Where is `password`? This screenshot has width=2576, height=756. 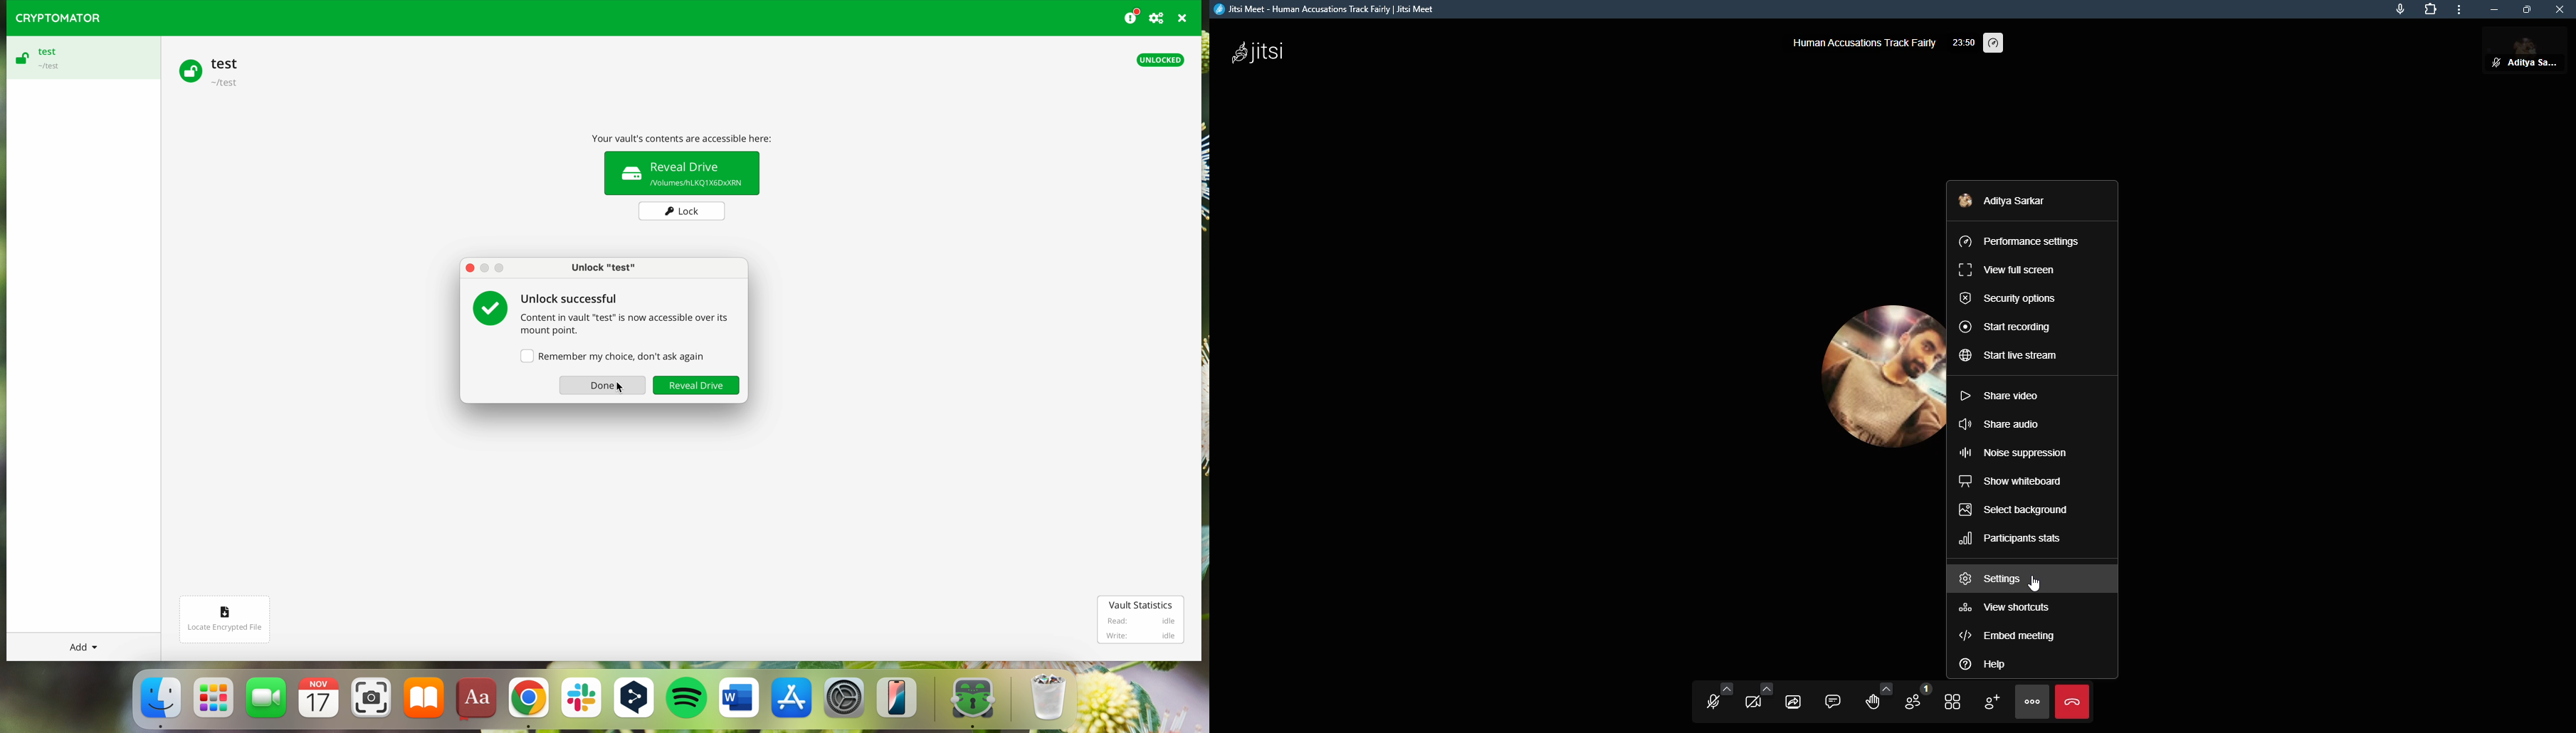
password is located at coordinates (629, 325).